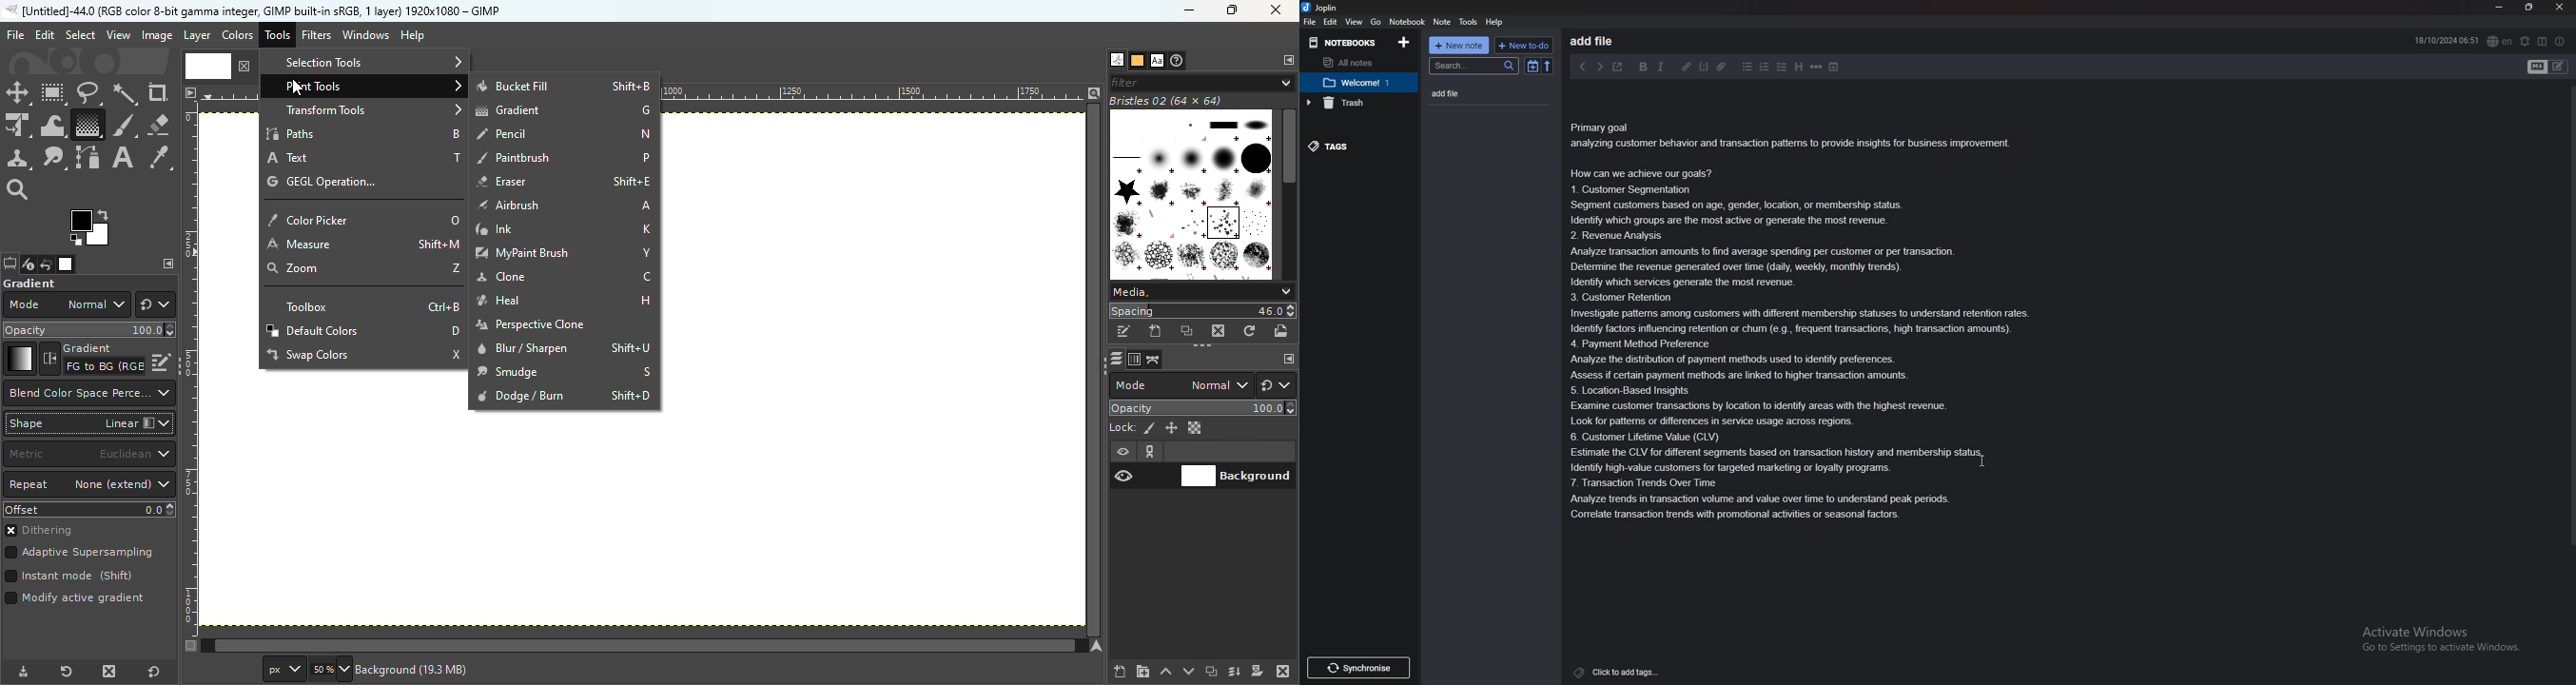 The image size is (2576, 700). I want to click on Open the patterns dialog, so click(1138, 61).